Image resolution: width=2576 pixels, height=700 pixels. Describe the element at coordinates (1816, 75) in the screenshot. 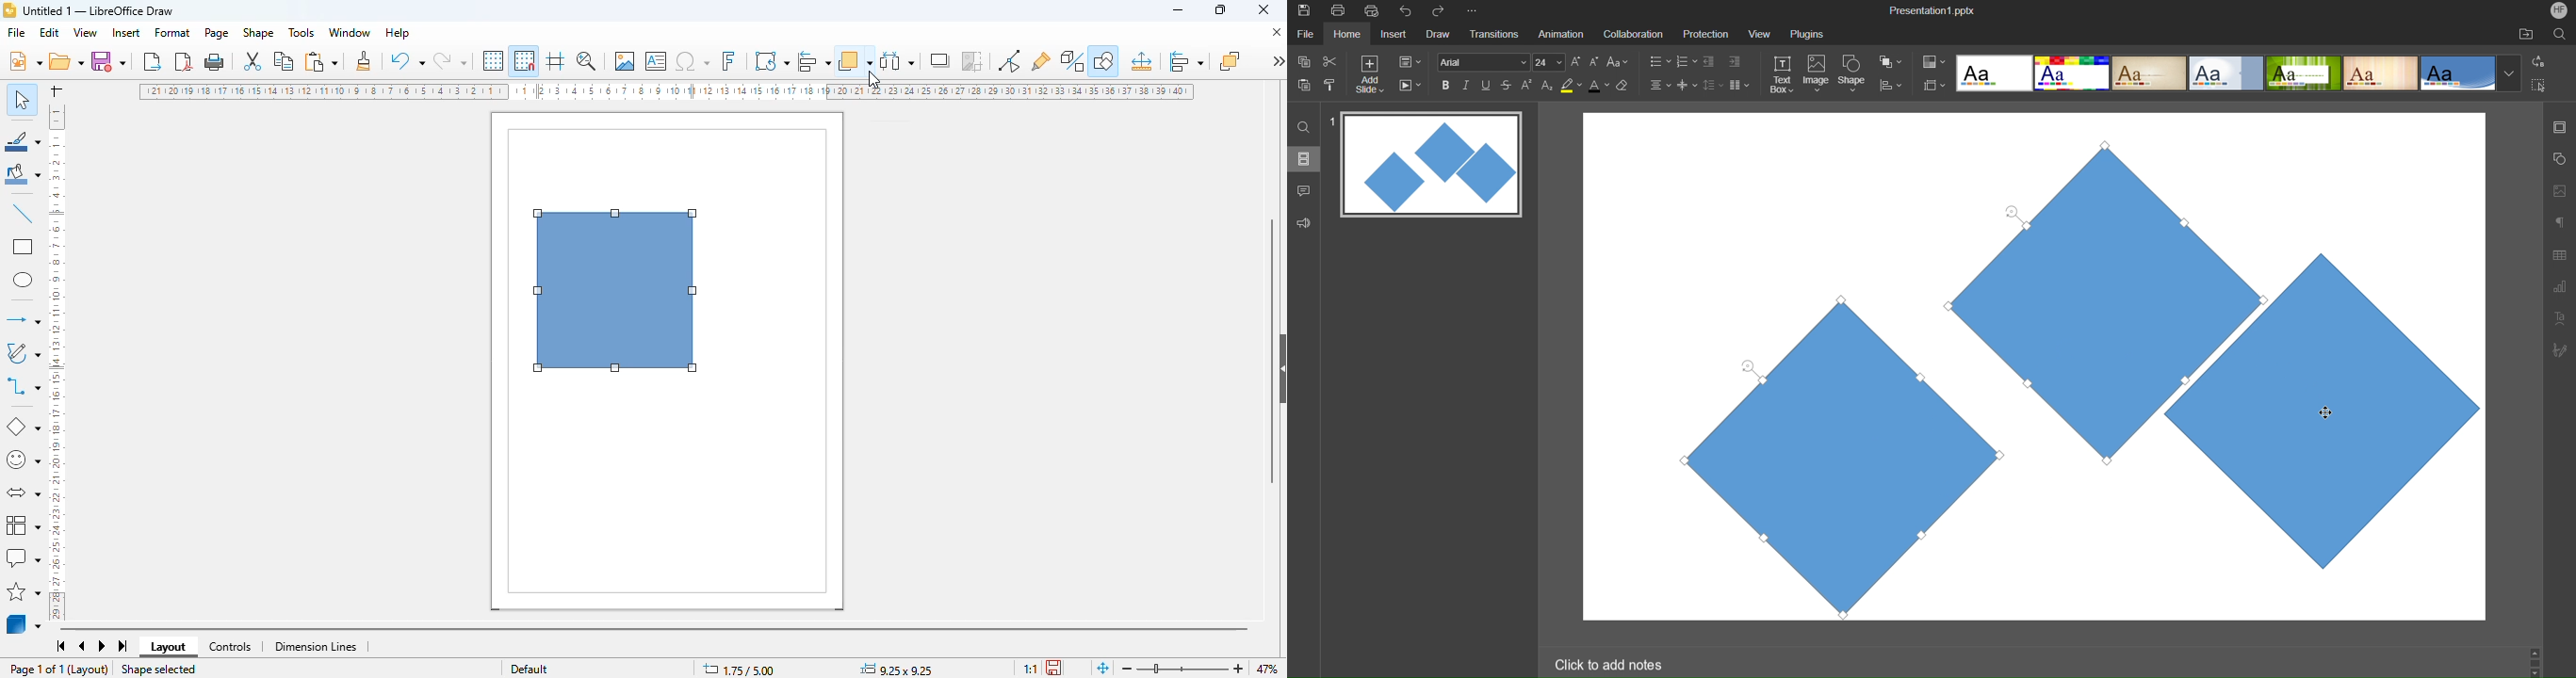

I see `Image` at that location.